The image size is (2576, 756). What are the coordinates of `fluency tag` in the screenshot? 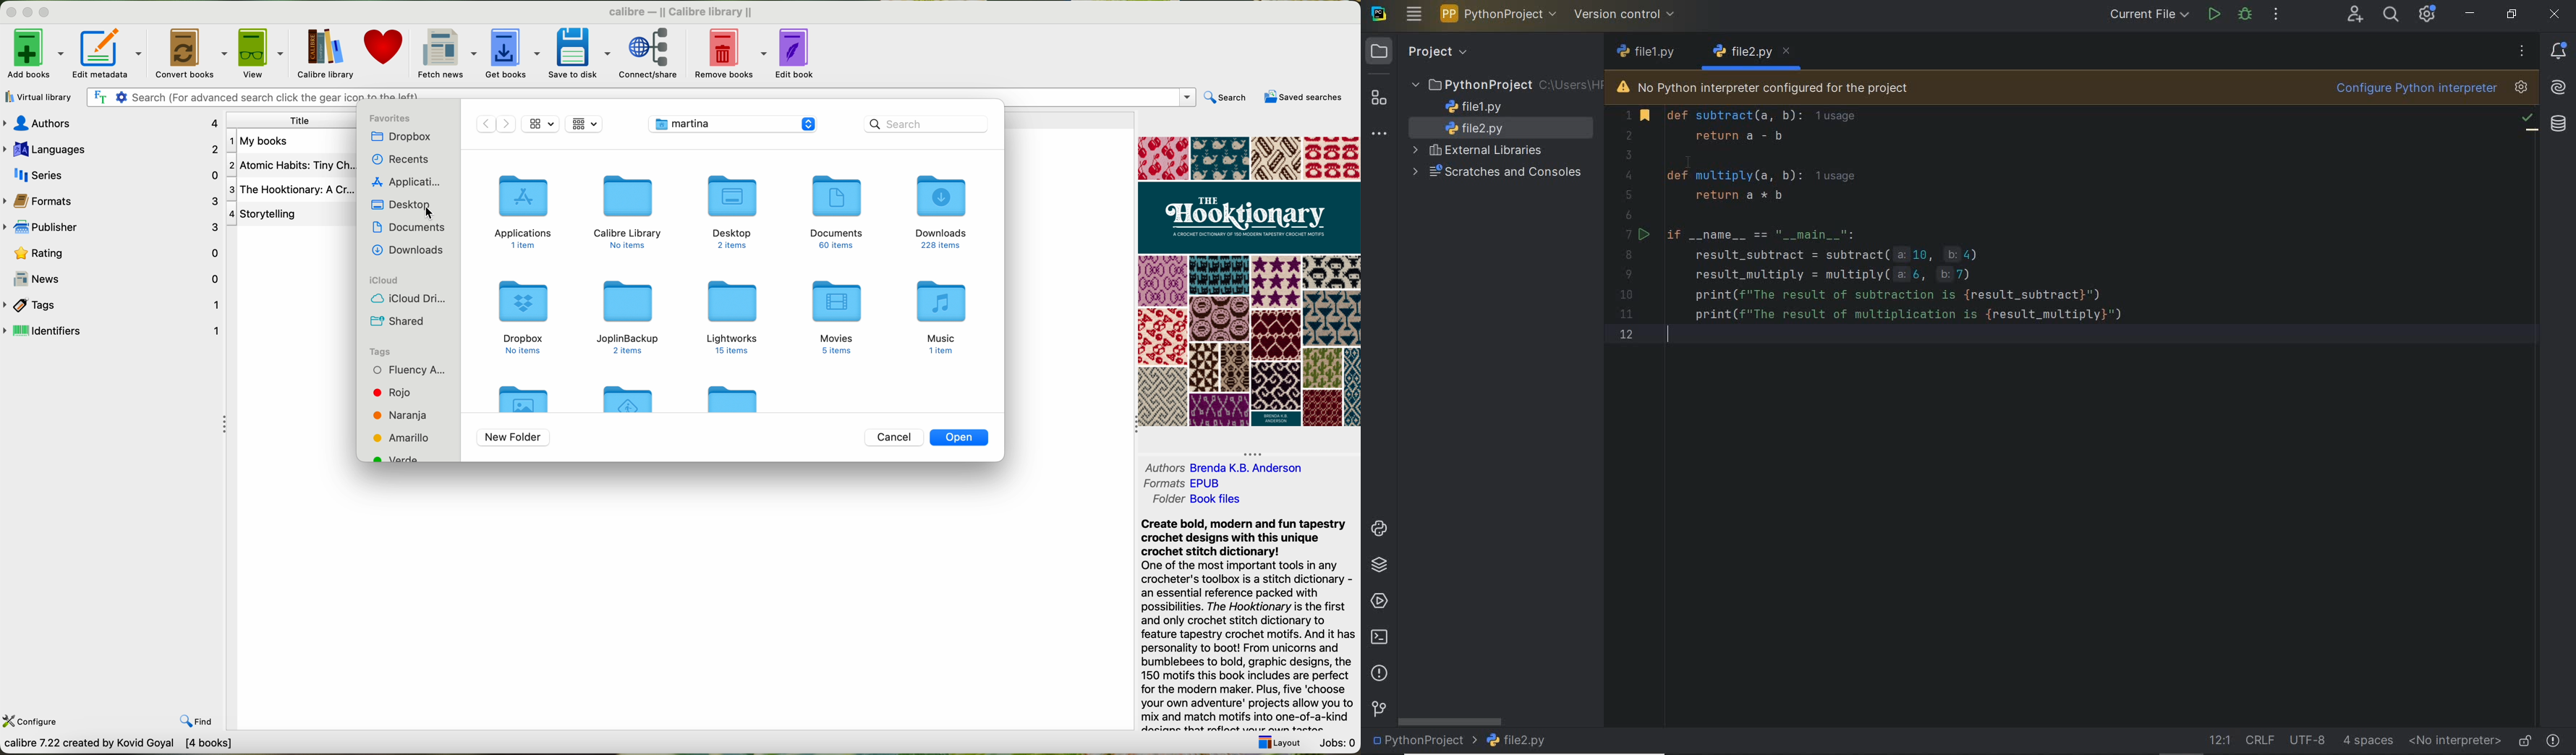 It's located at (412, 371).